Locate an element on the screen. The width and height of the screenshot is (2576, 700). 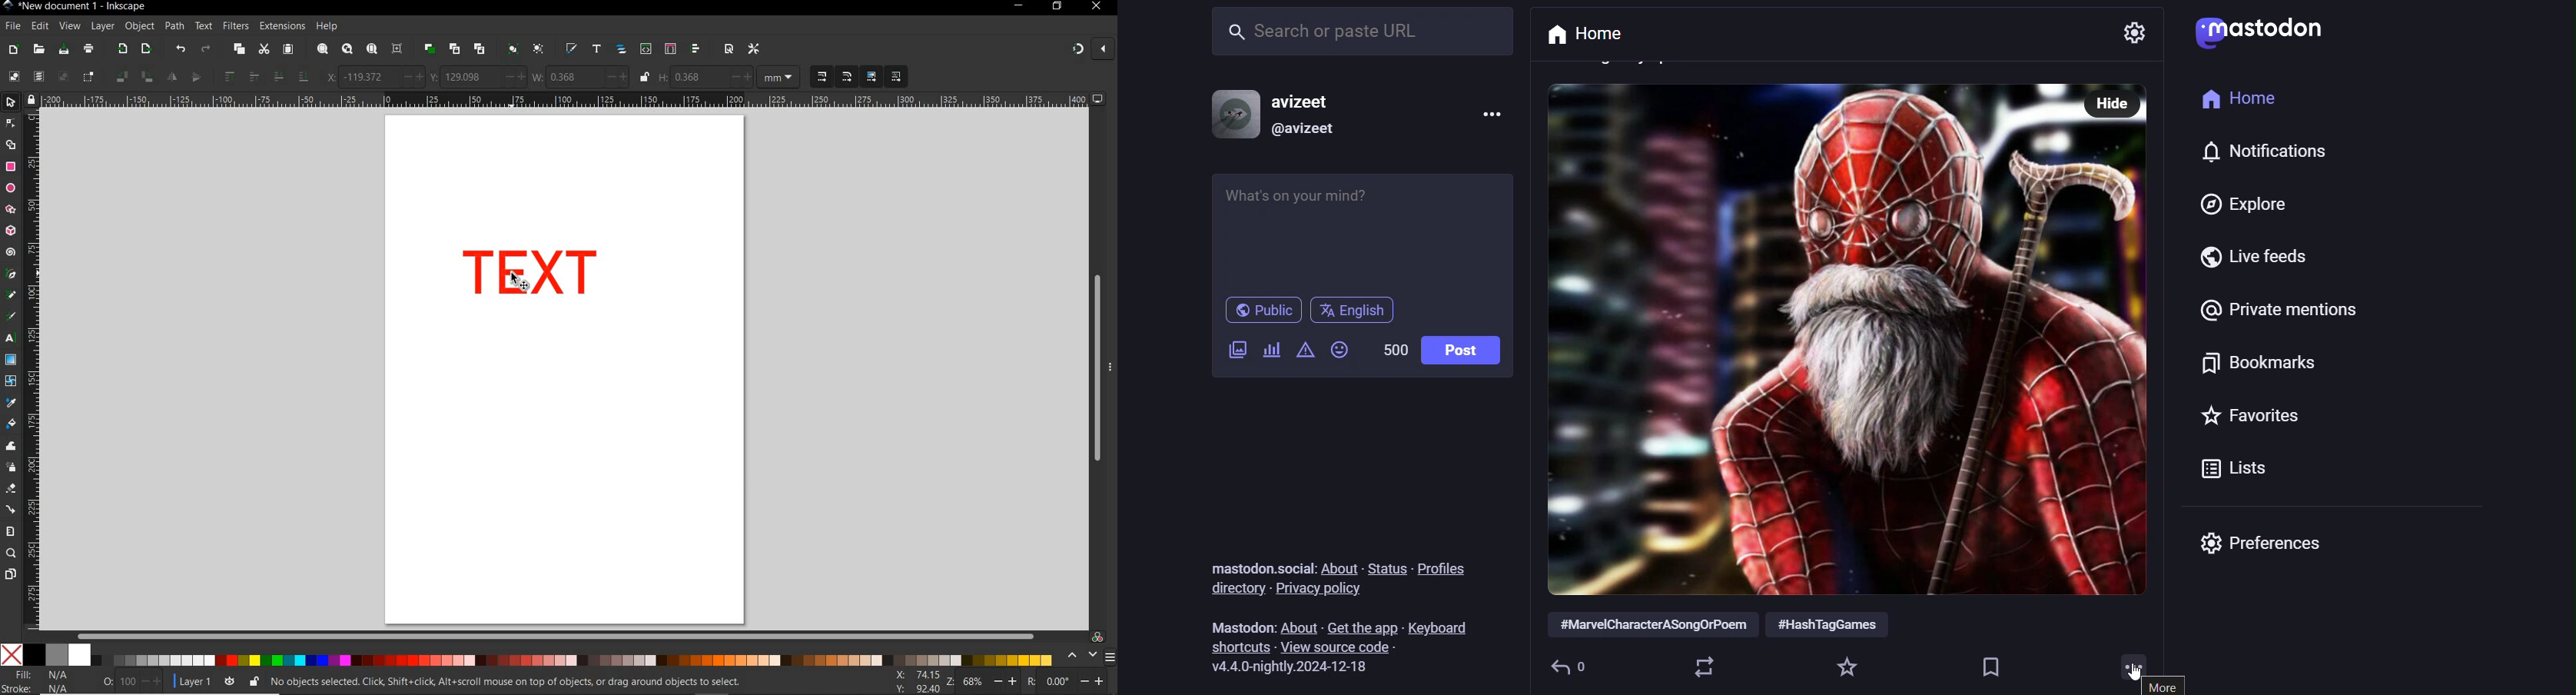
CONNECTOR TOOL is located at coordinates (11, 510).